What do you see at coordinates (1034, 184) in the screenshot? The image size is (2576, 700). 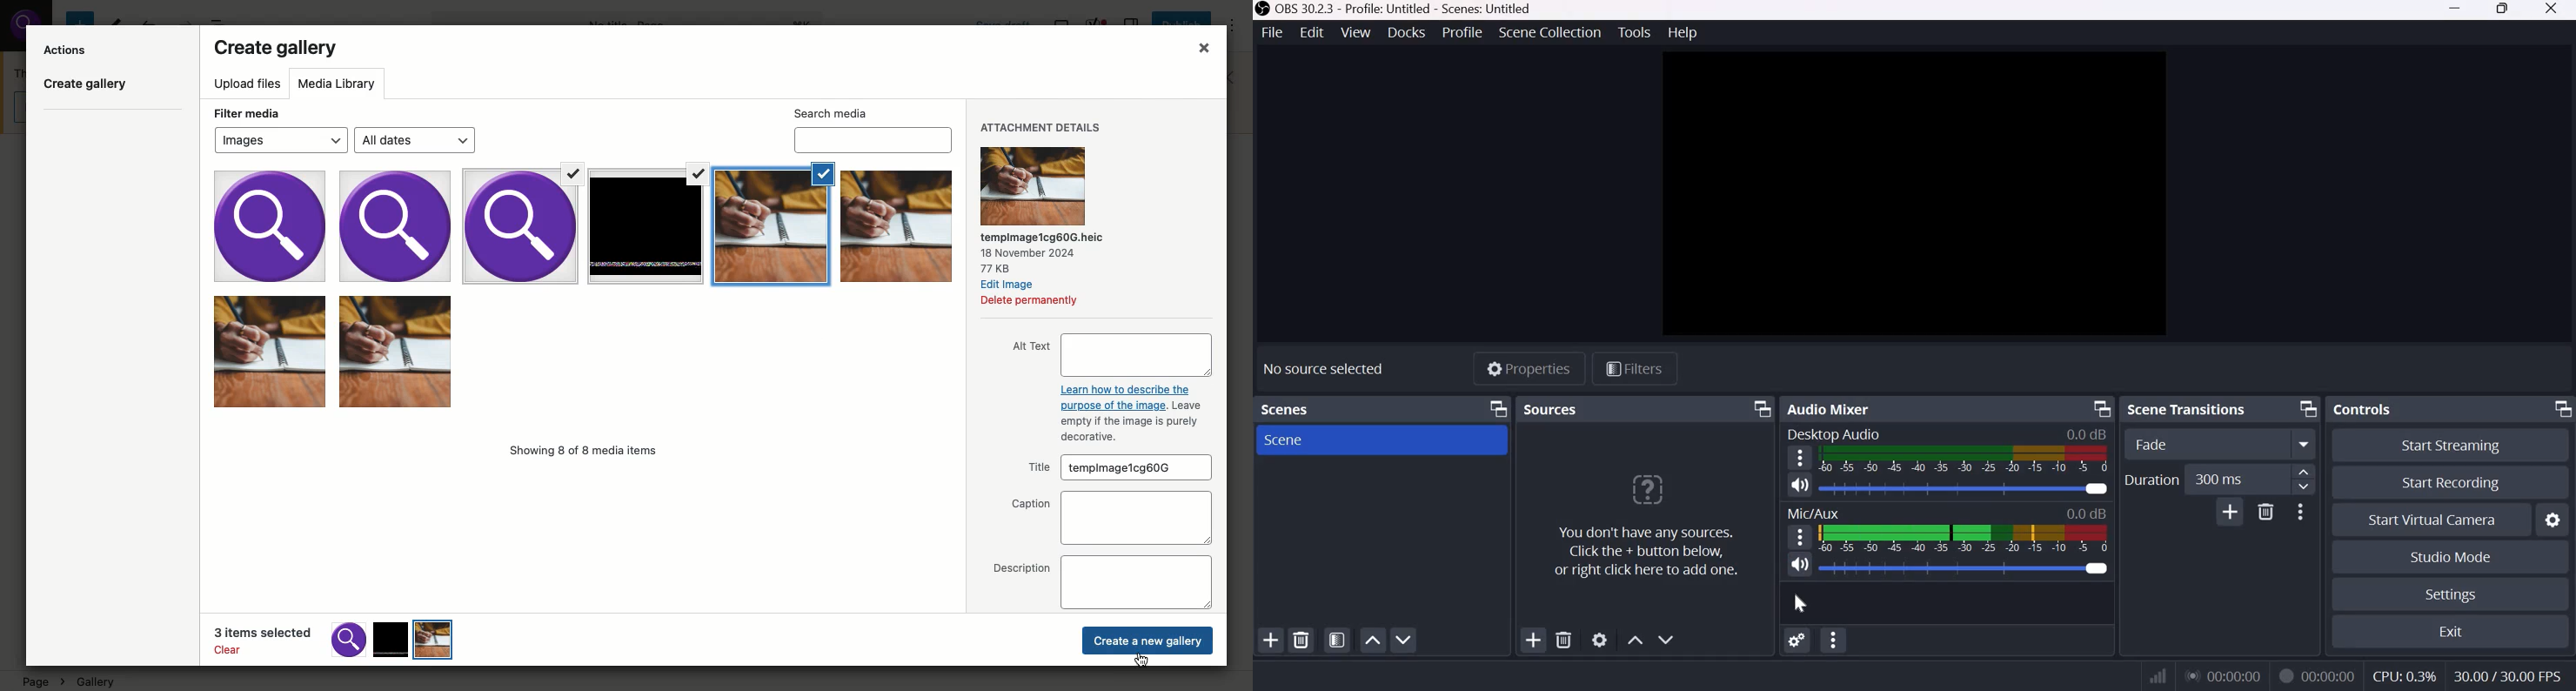 I see `Attachment details` at bounding box center [1034, 184].